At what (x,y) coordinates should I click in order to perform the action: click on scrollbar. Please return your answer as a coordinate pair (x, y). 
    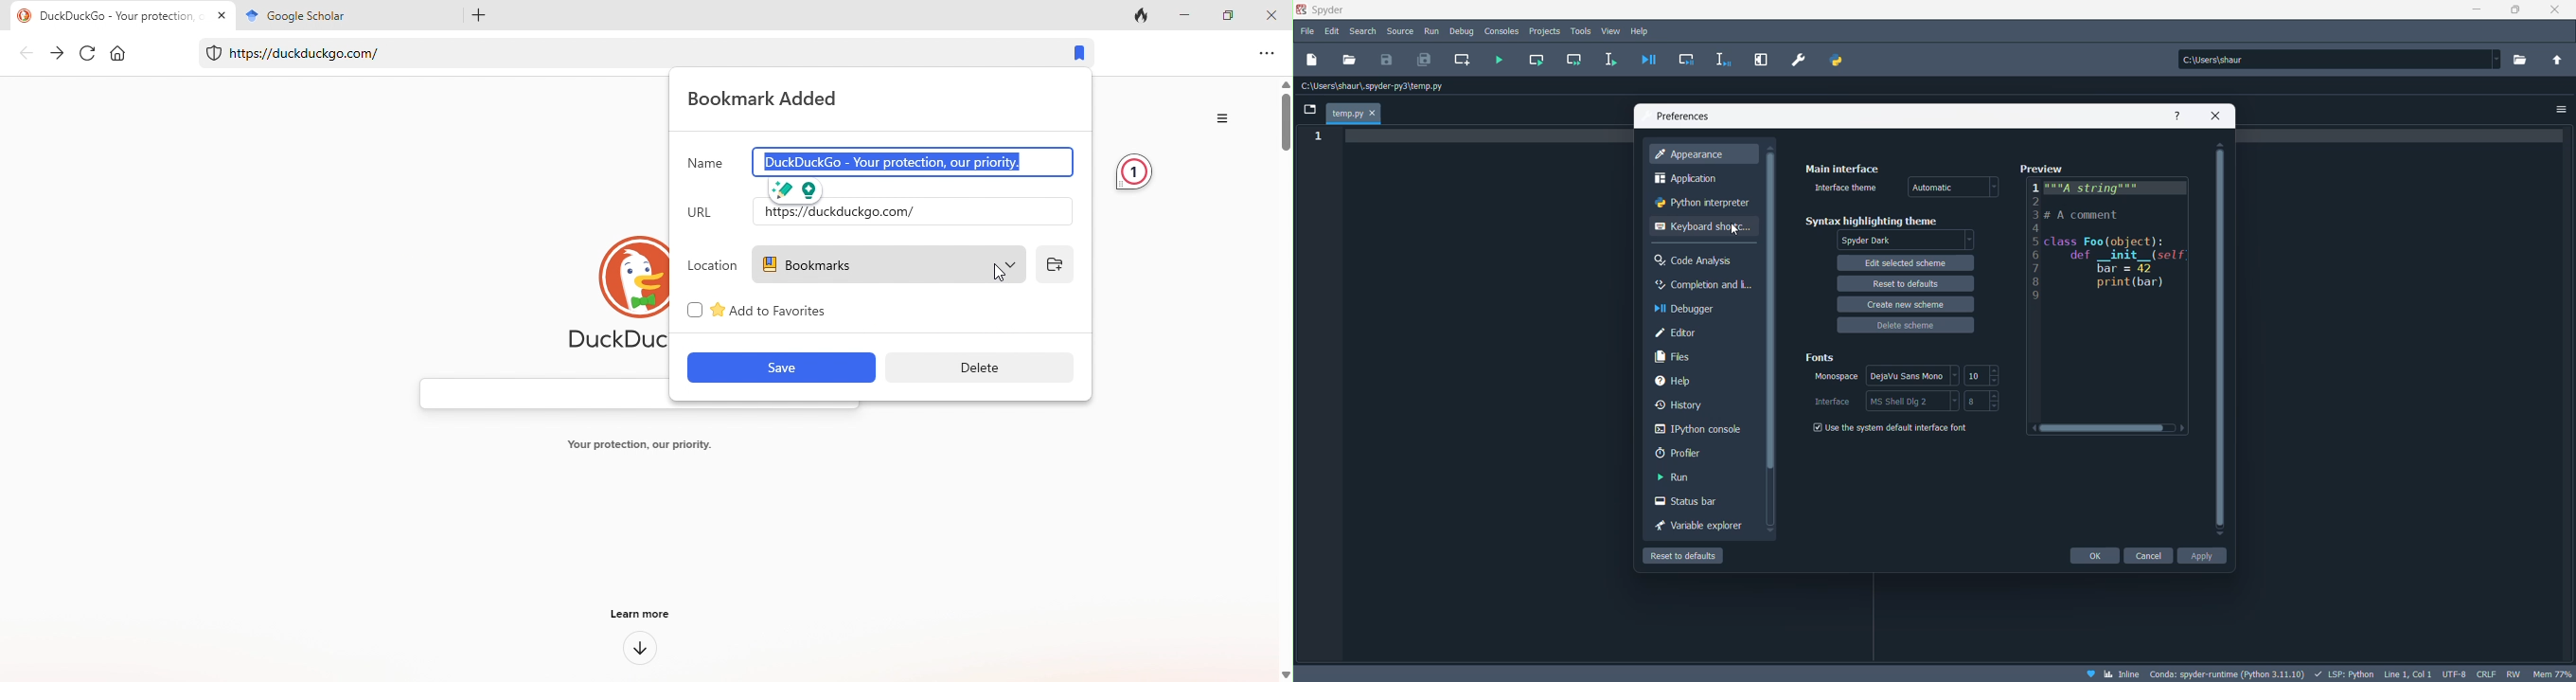
    Looking at the image, I should click on (1770, 314).